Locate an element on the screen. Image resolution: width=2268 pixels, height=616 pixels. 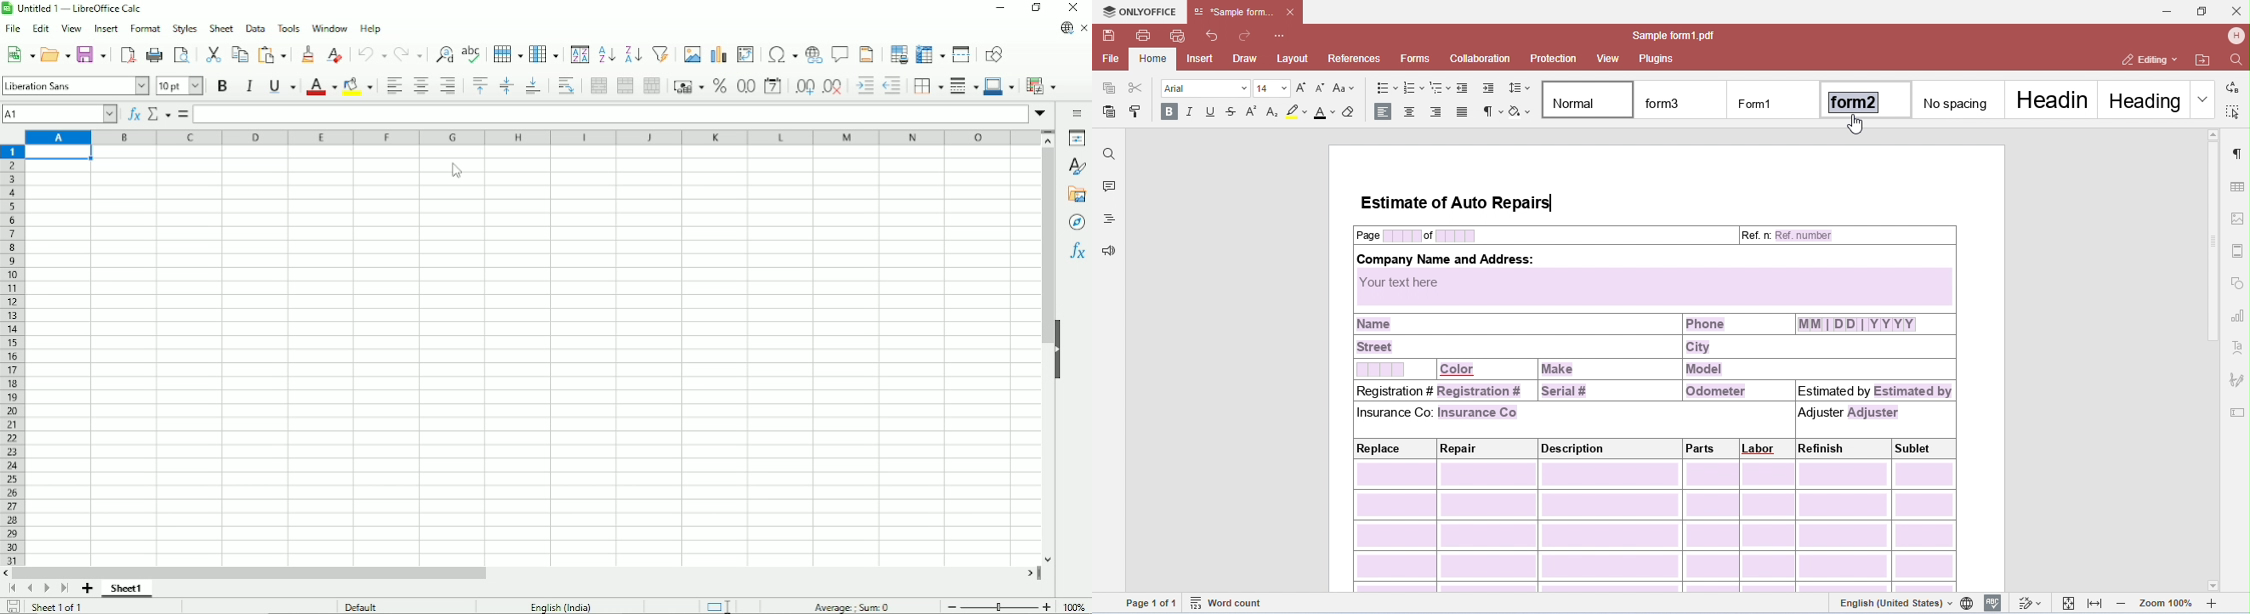
Borders is located at coordinates (927, 87).